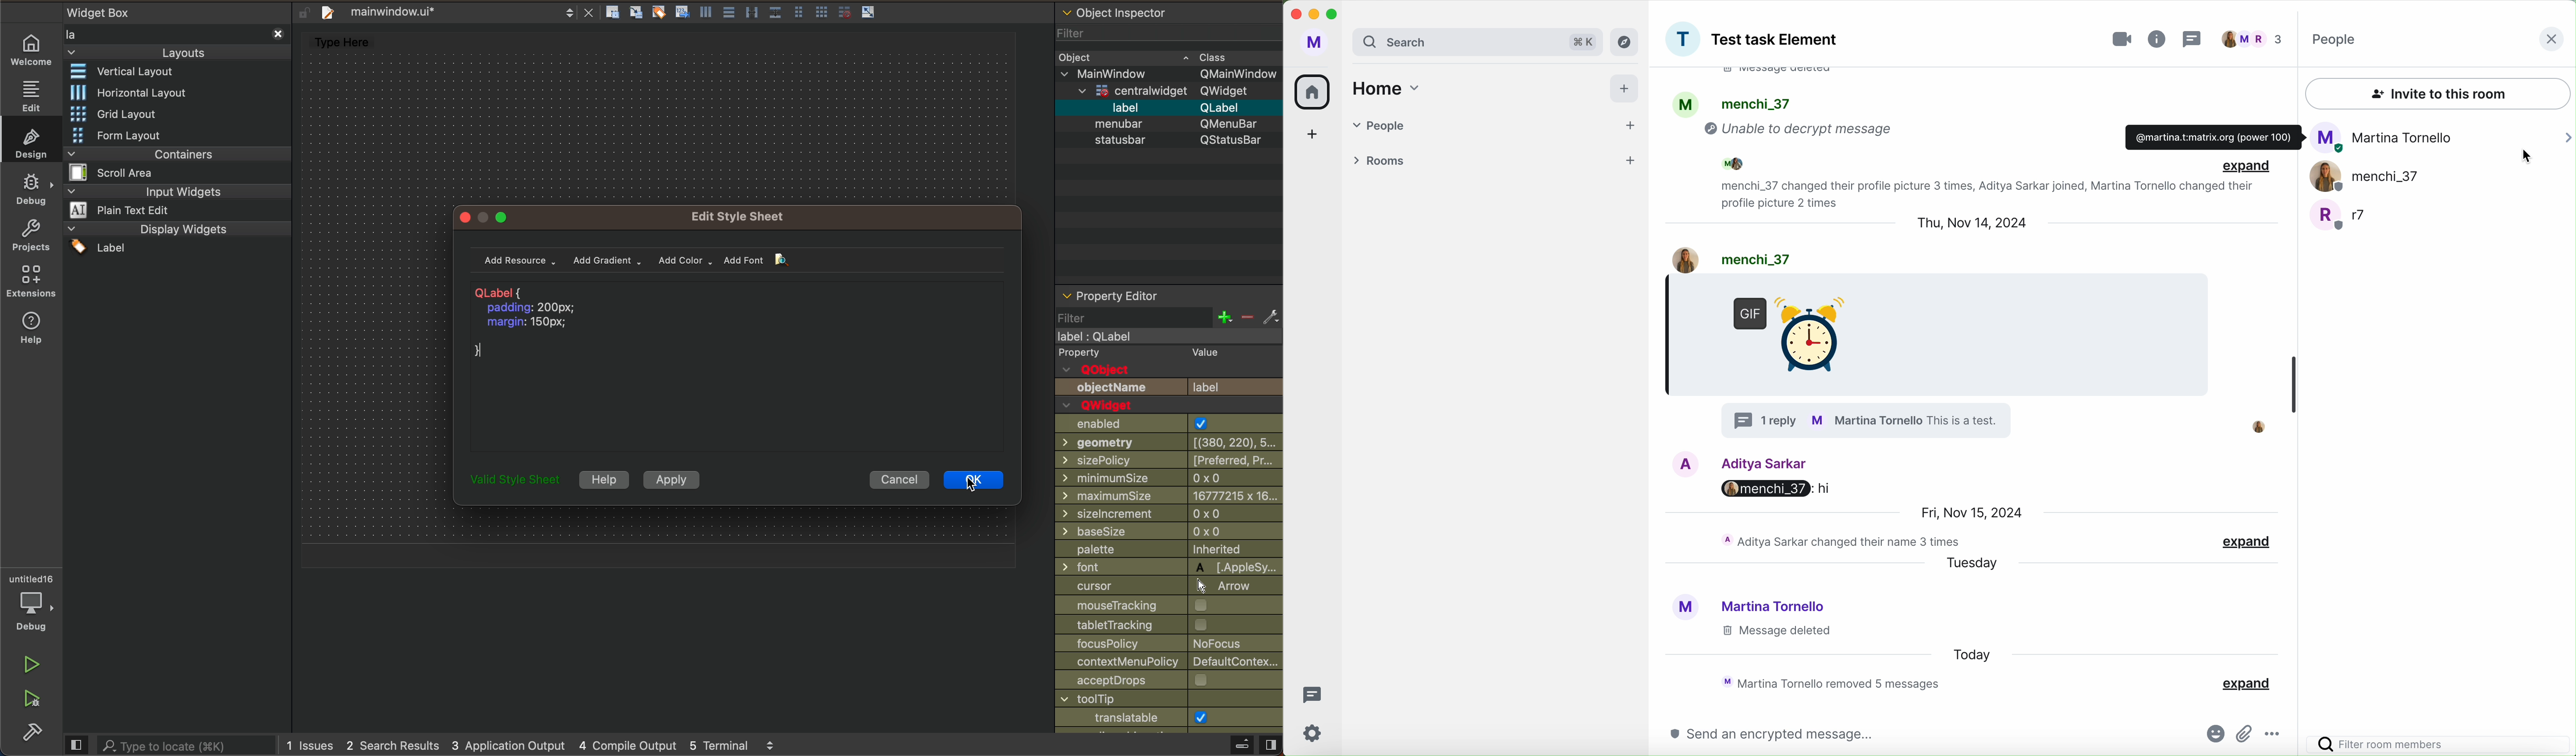 The height and width of the screenshot is (756, 2576). I want to click on profile picture, so click(2261, 424).